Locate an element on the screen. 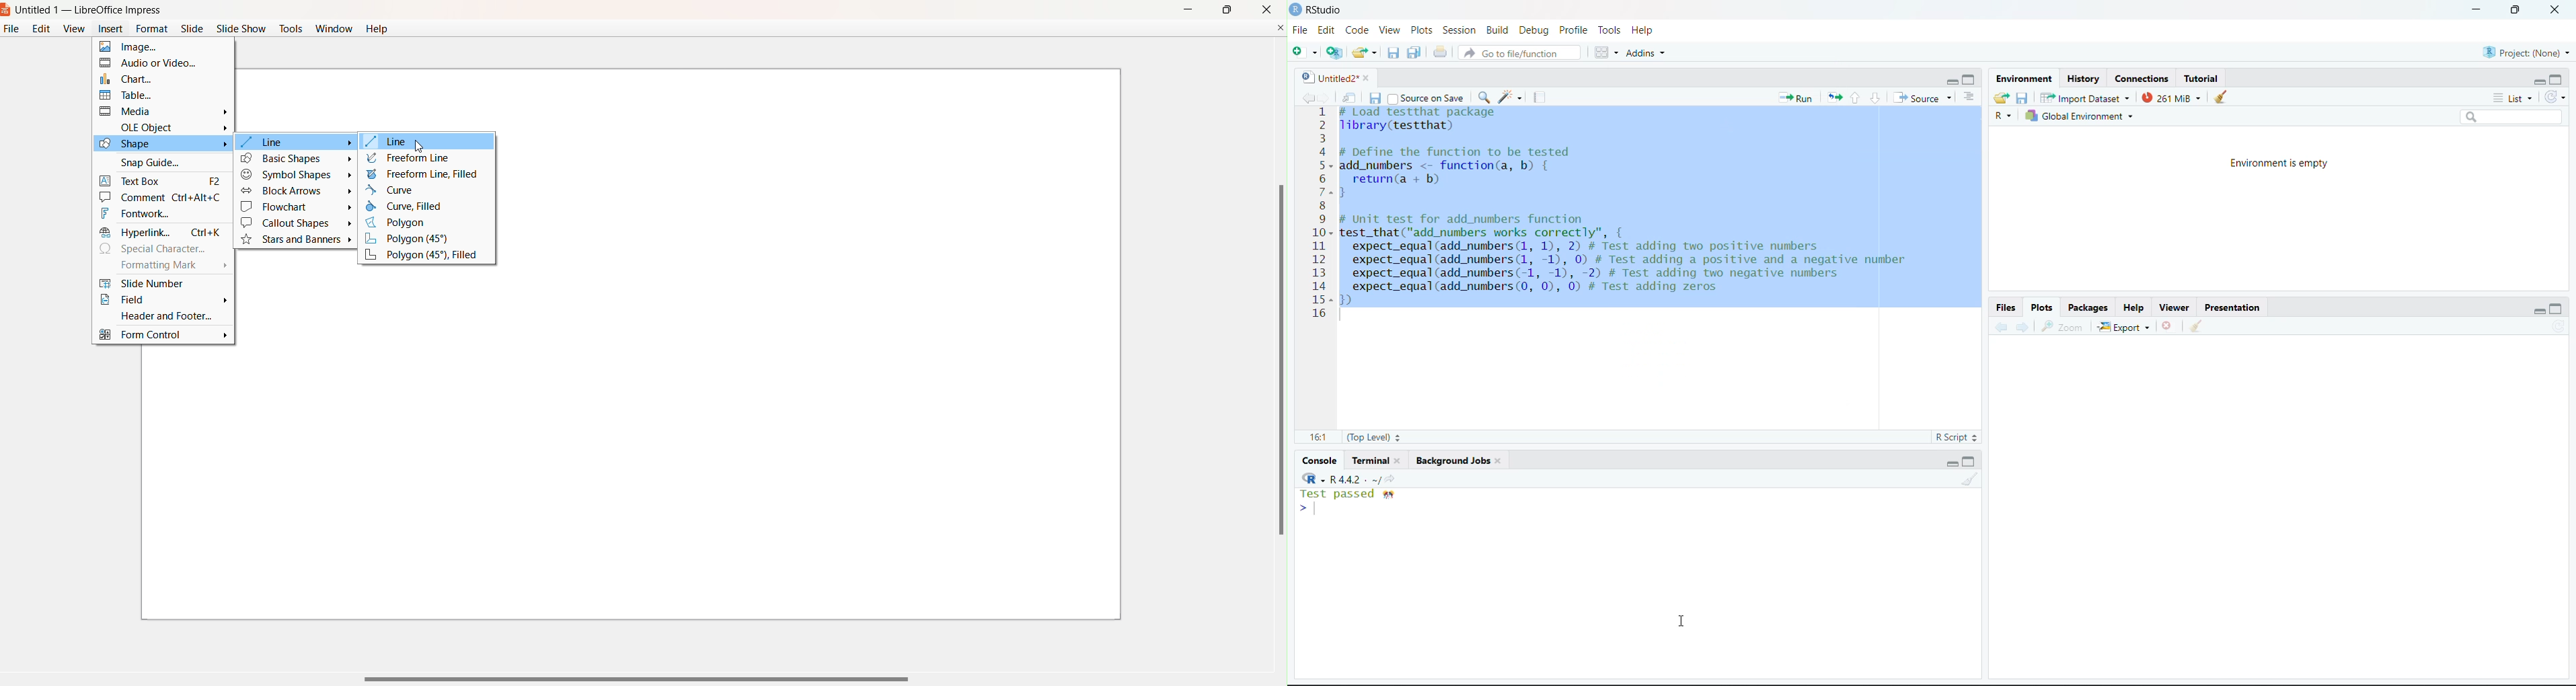 Image resolution: width=2576 pixels, height=700 pixels. minimize is located at coordinates (1951, 462).